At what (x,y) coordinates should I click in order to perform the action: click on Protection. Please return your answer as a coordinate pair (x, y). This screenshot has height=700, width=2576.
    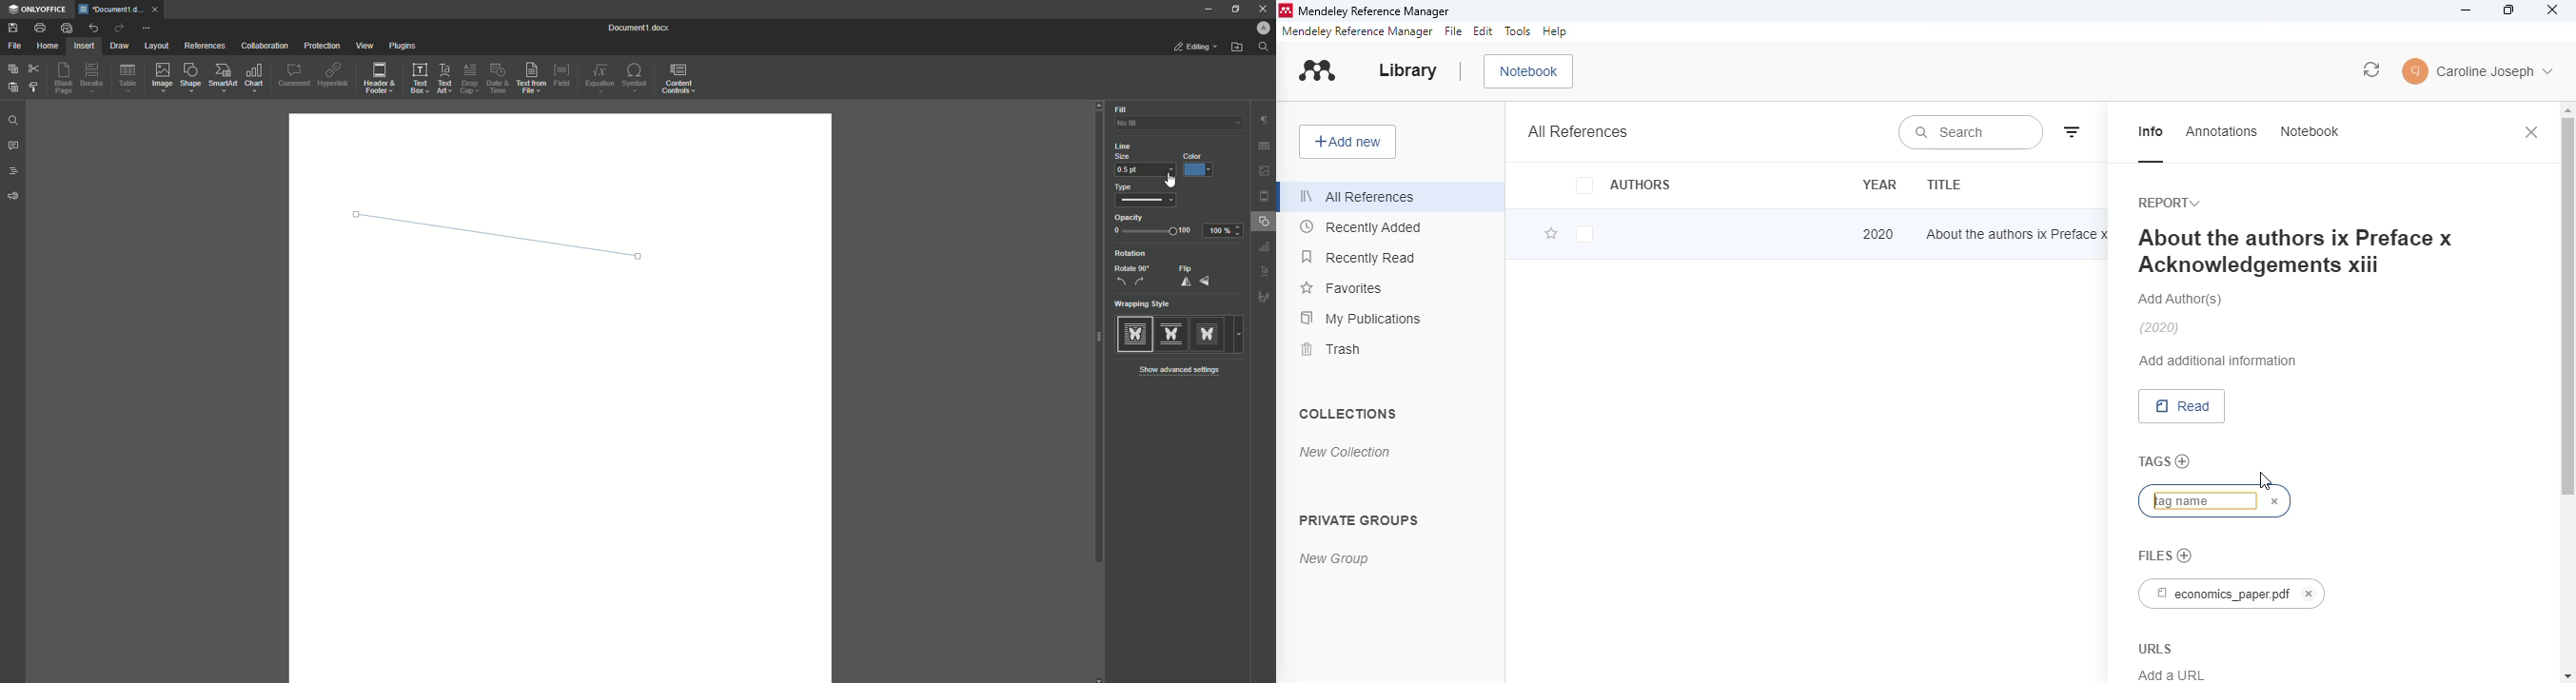
    Looking at the image, I should click on (321, 46).